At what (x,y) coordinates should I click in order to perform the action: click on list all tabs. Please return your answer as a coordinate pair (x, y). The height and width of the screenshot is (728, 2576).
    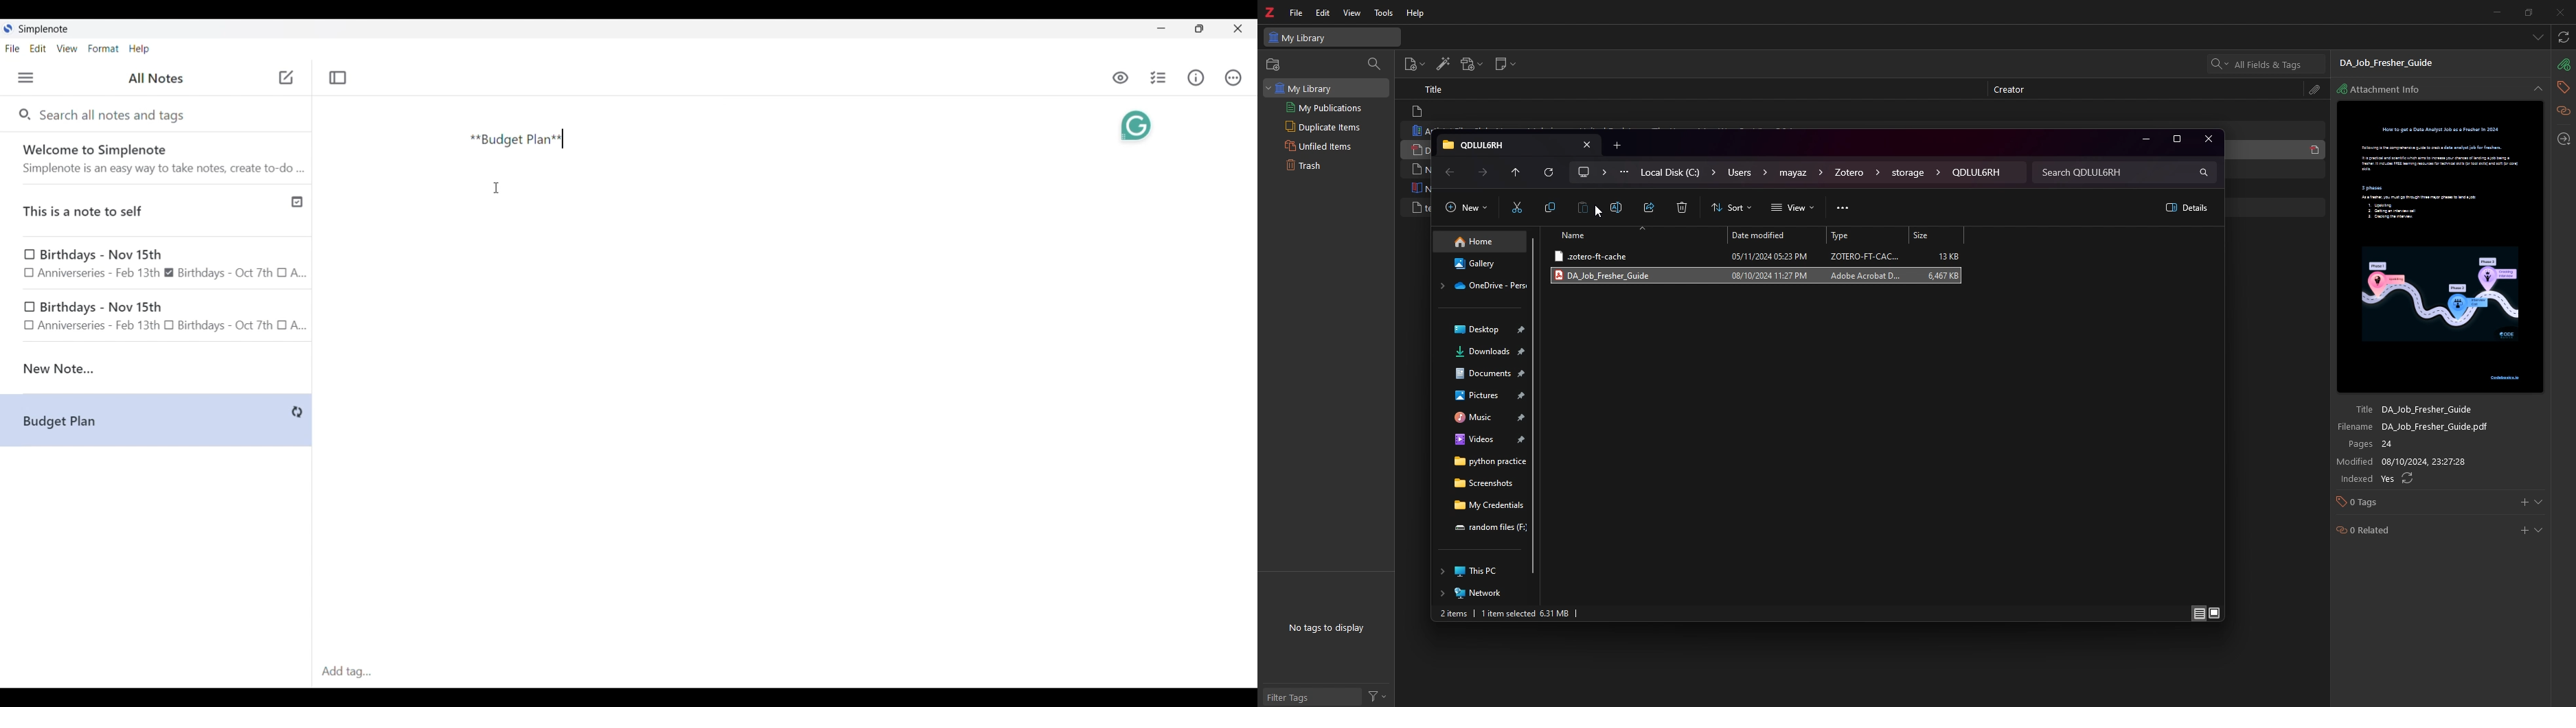
    Looking at the image, I should click on (2536, 37).